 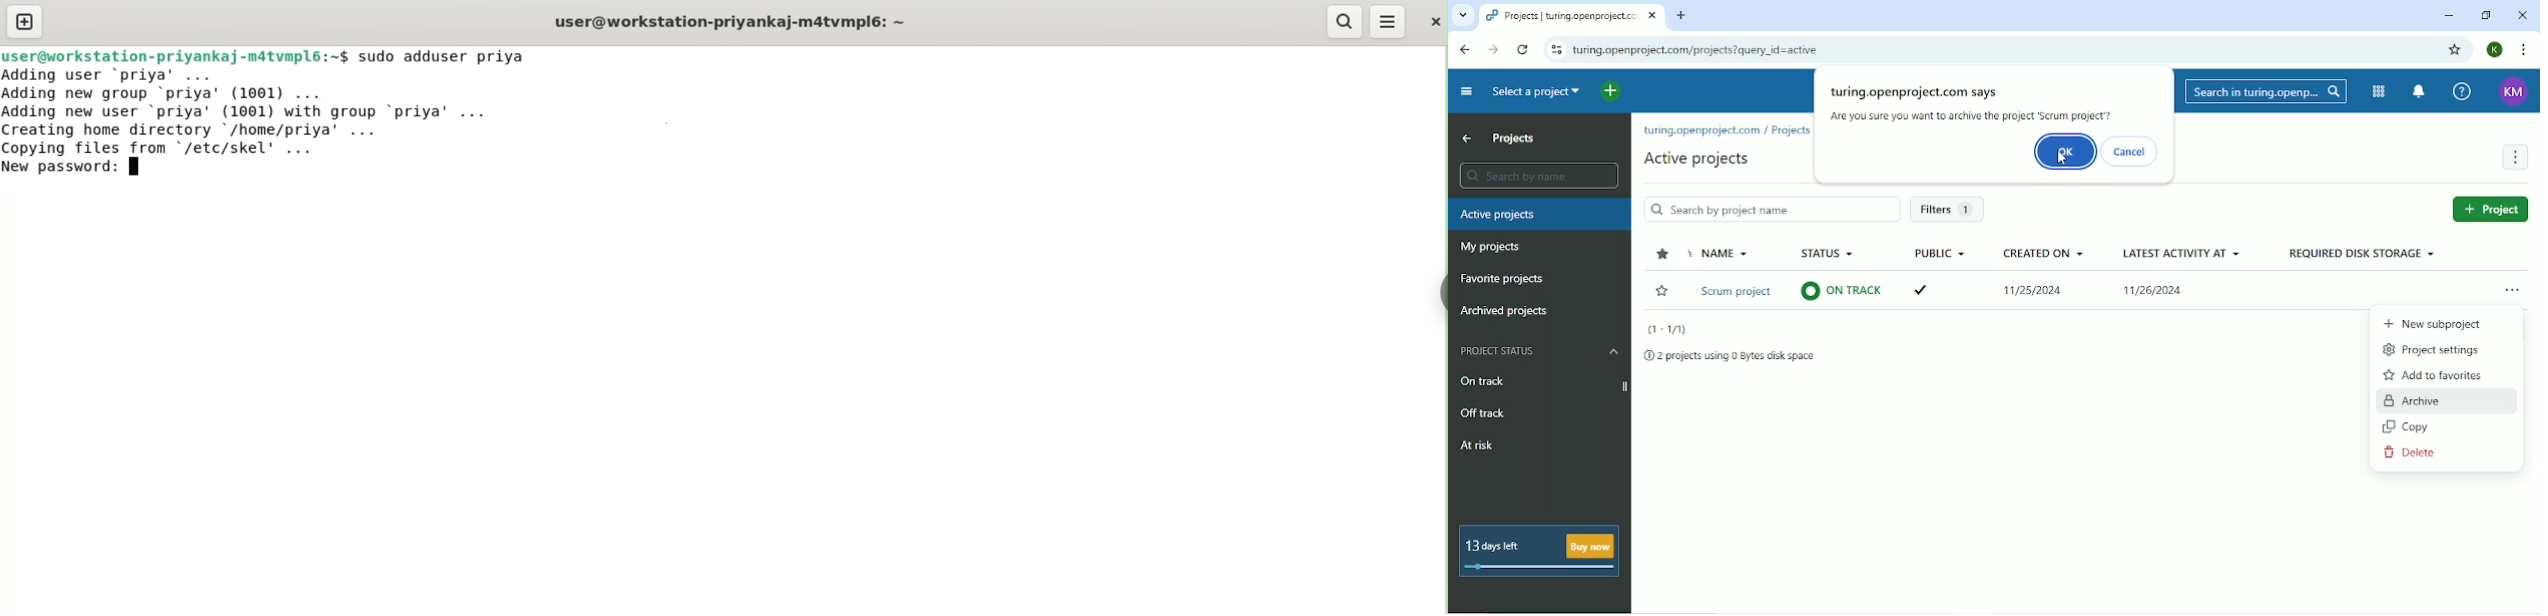 I want to click on At risk, so click(x=1481, y=448).